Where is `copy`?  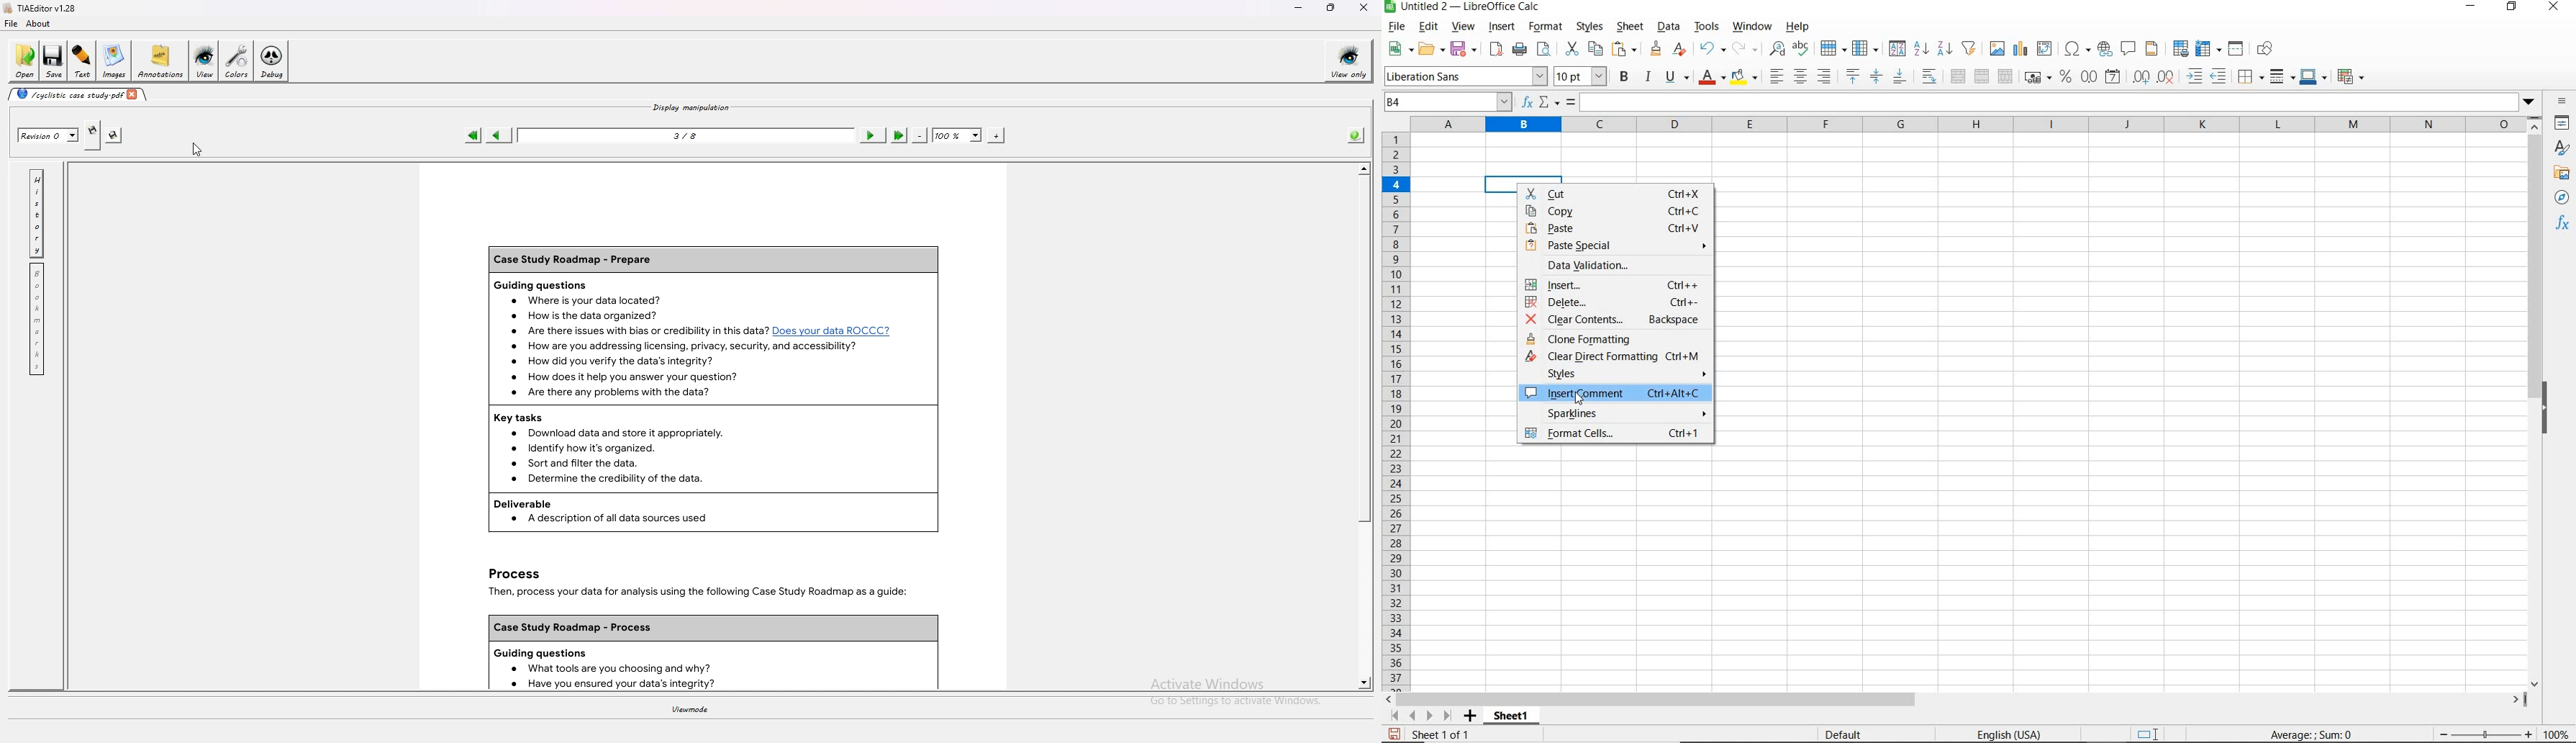 copy is located at coordinates (1596, 49).